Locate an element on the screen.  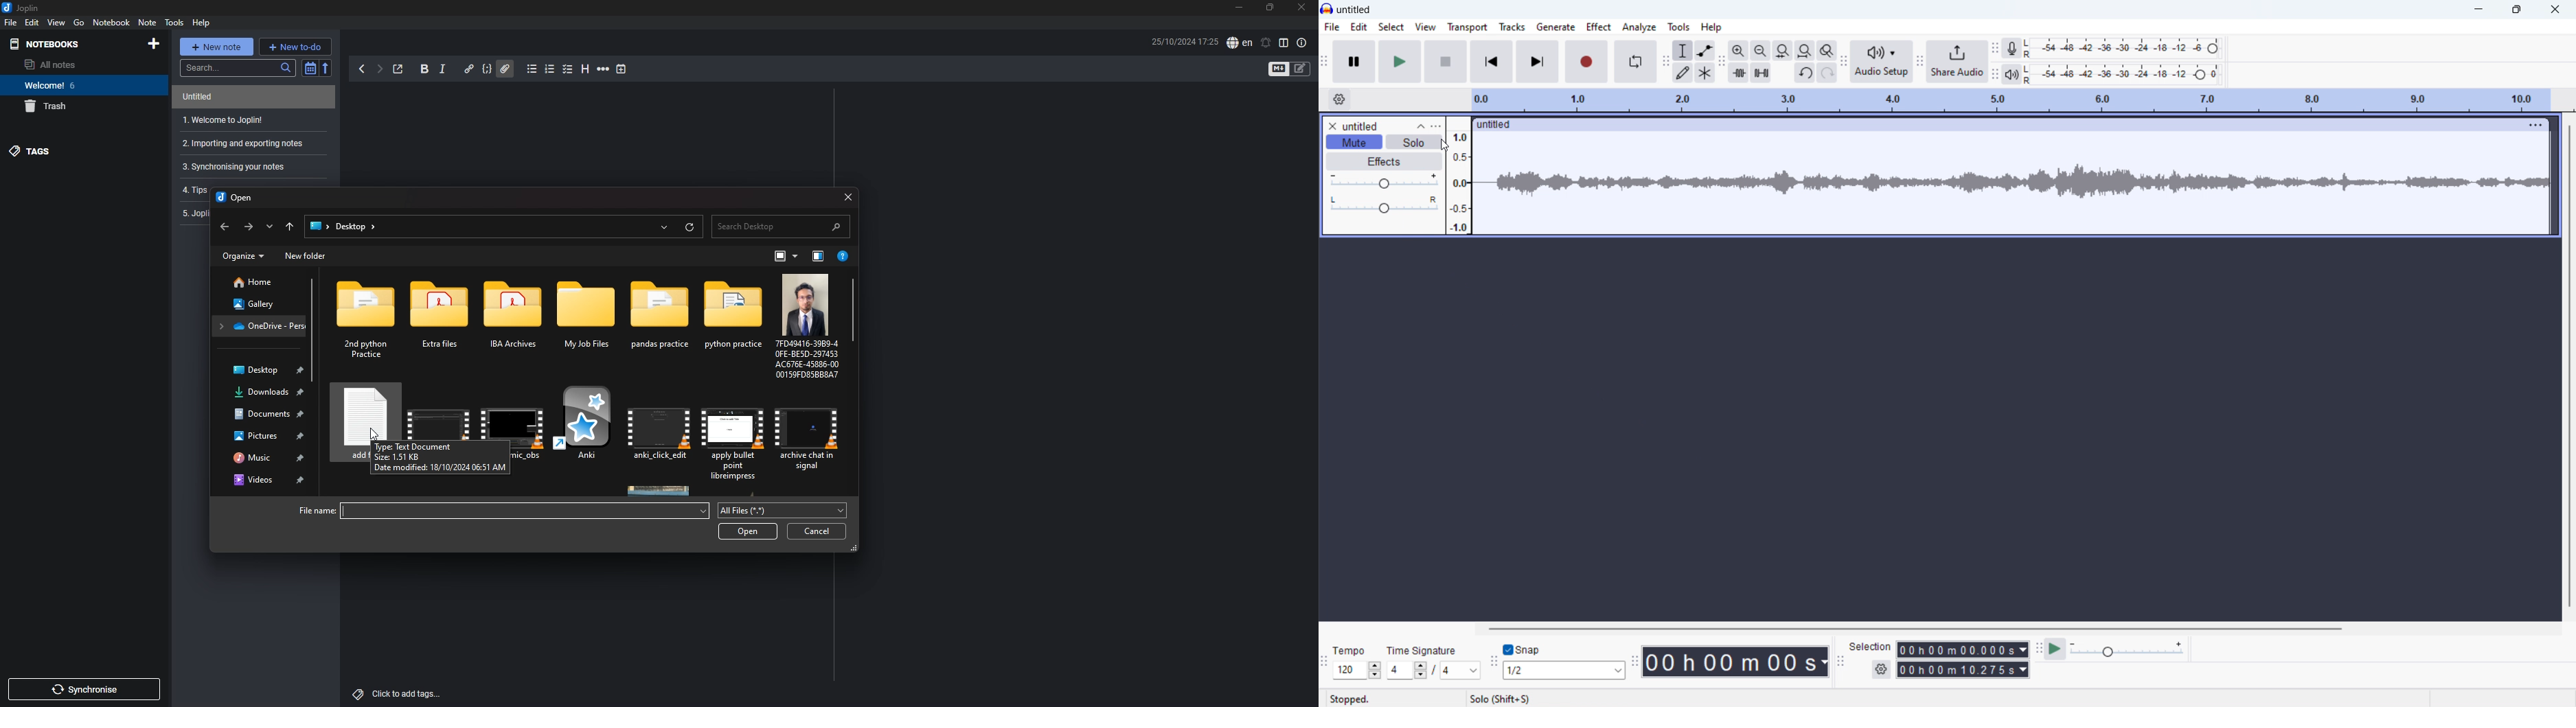
1.Welcome to Joplin is located at coordinates (250, 120).